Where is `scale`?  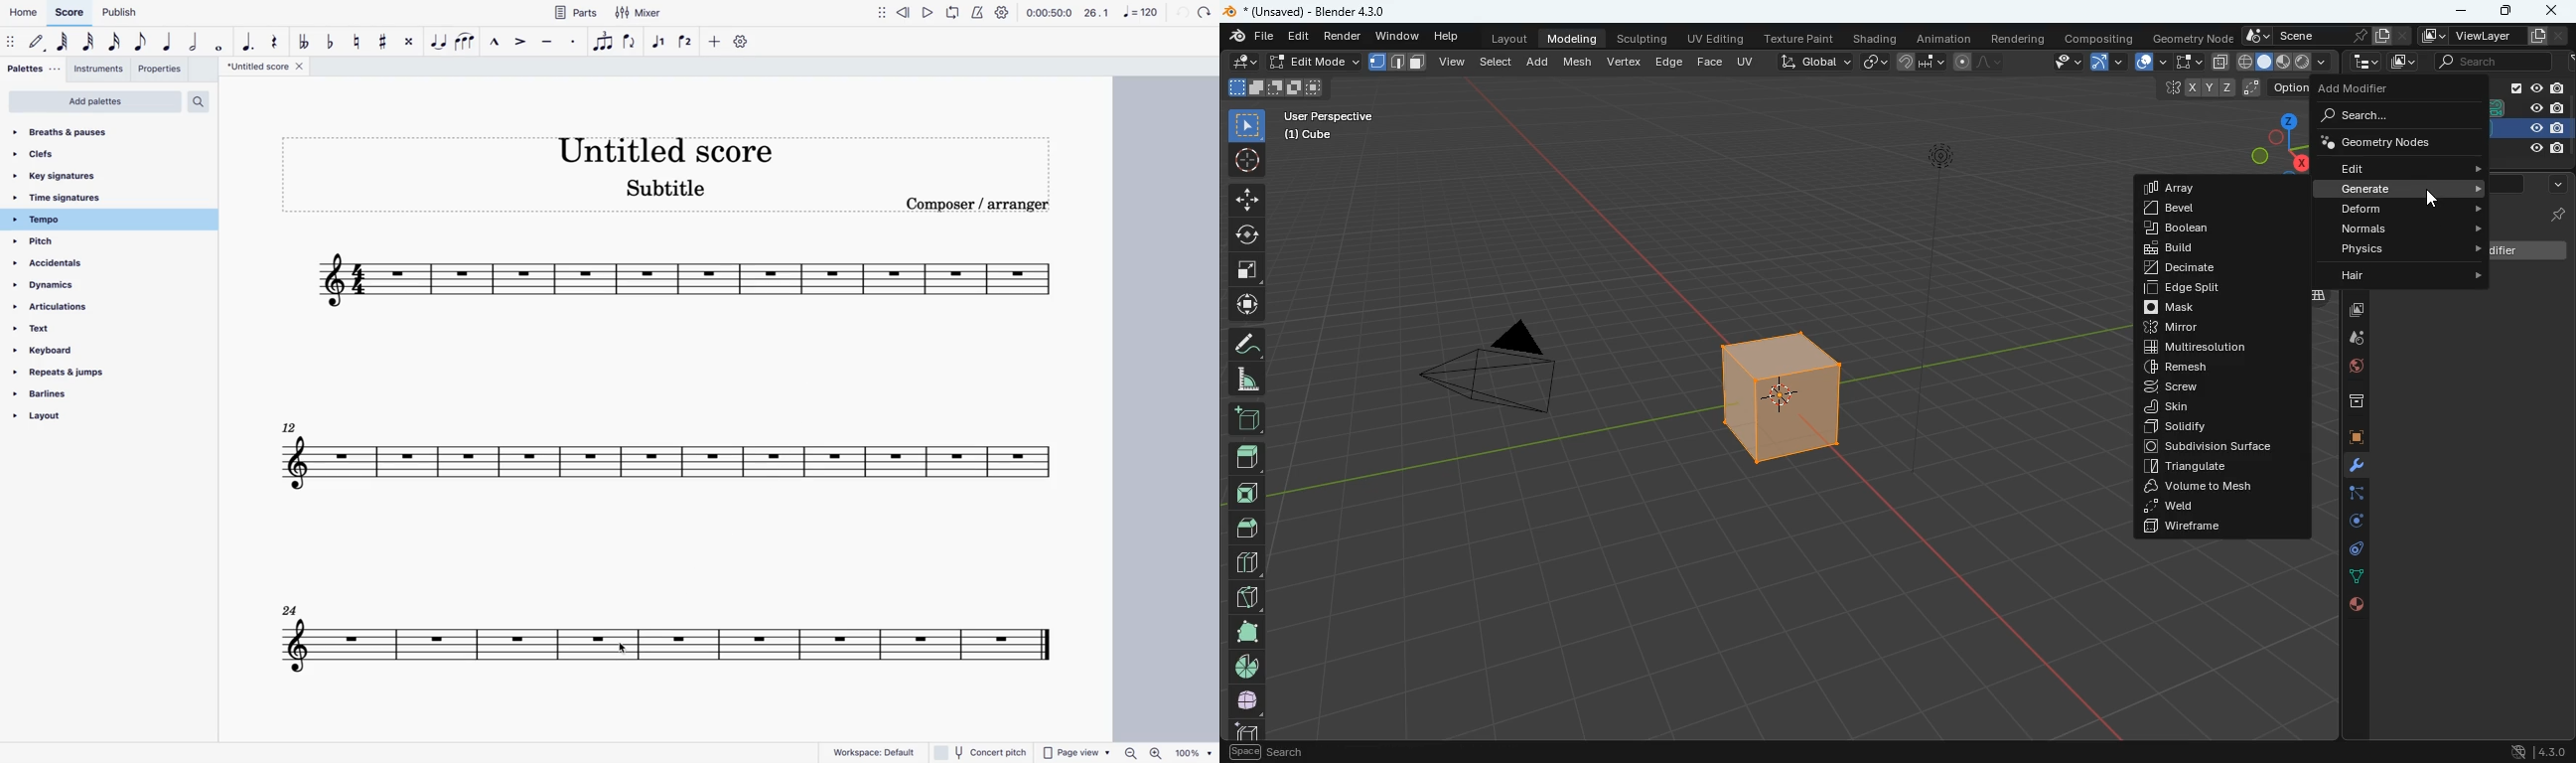 scale is located at coordinates (1121, 13).